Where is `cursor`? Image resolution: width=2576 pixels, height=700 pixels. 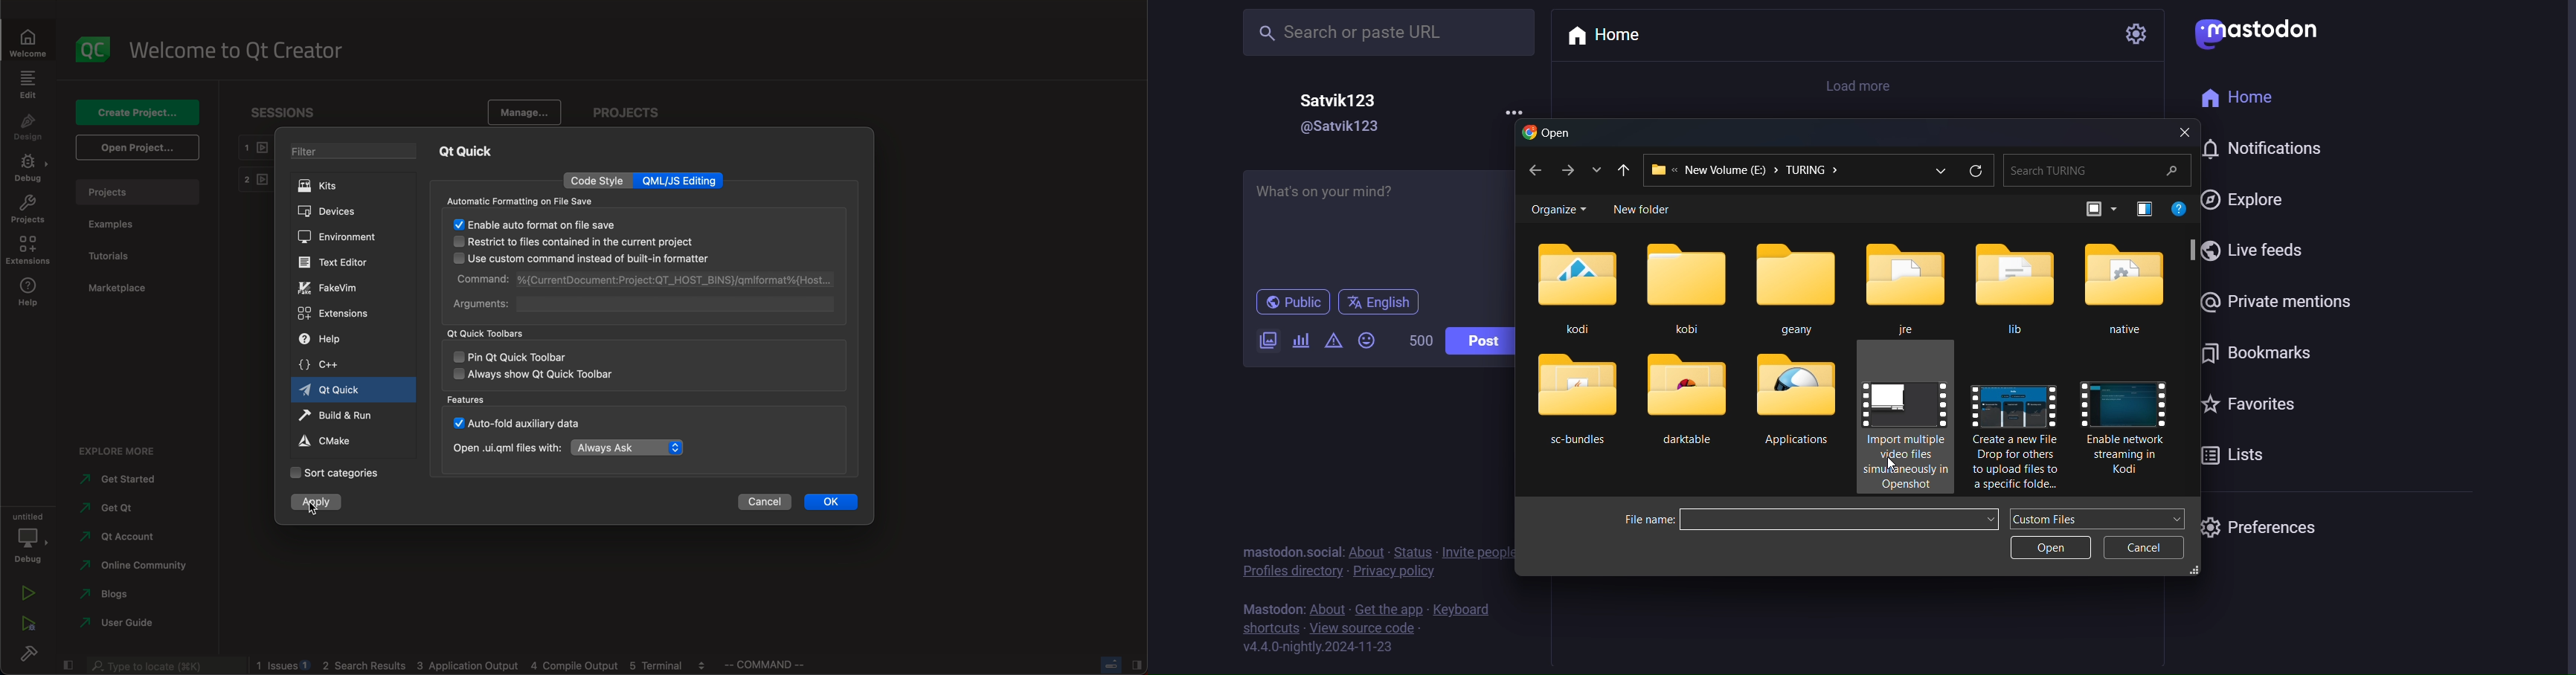
cursor is located at coordinates (1890, 463).